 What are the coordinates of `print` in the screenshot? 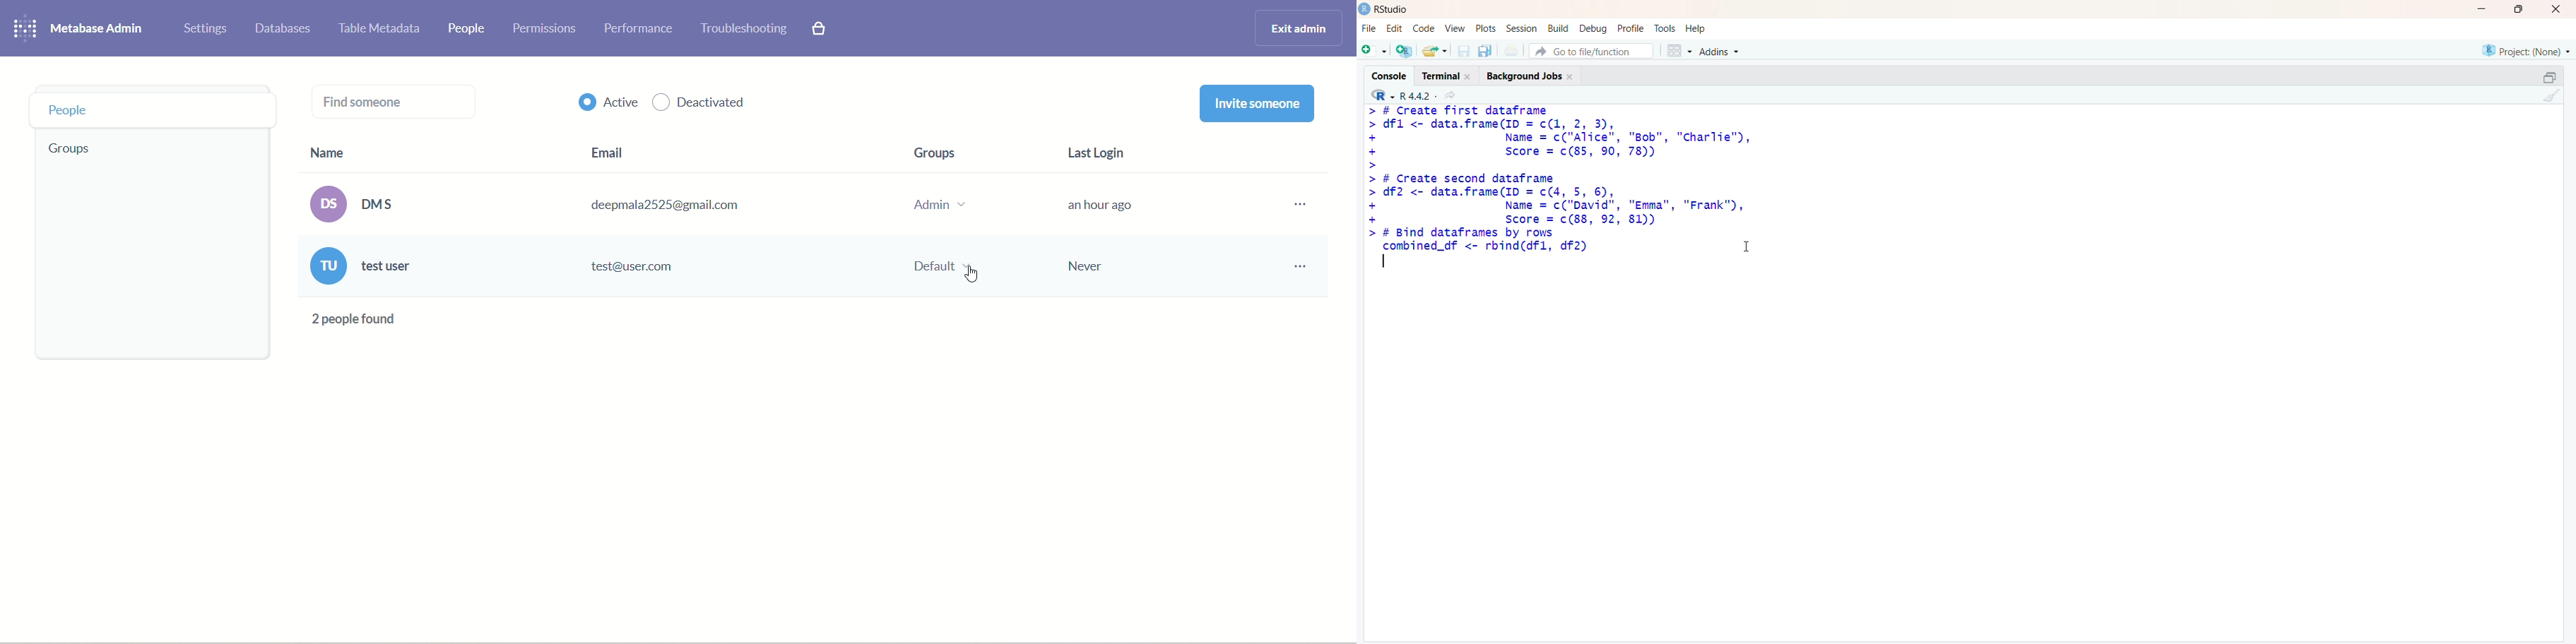 It's located at (1512, 51).